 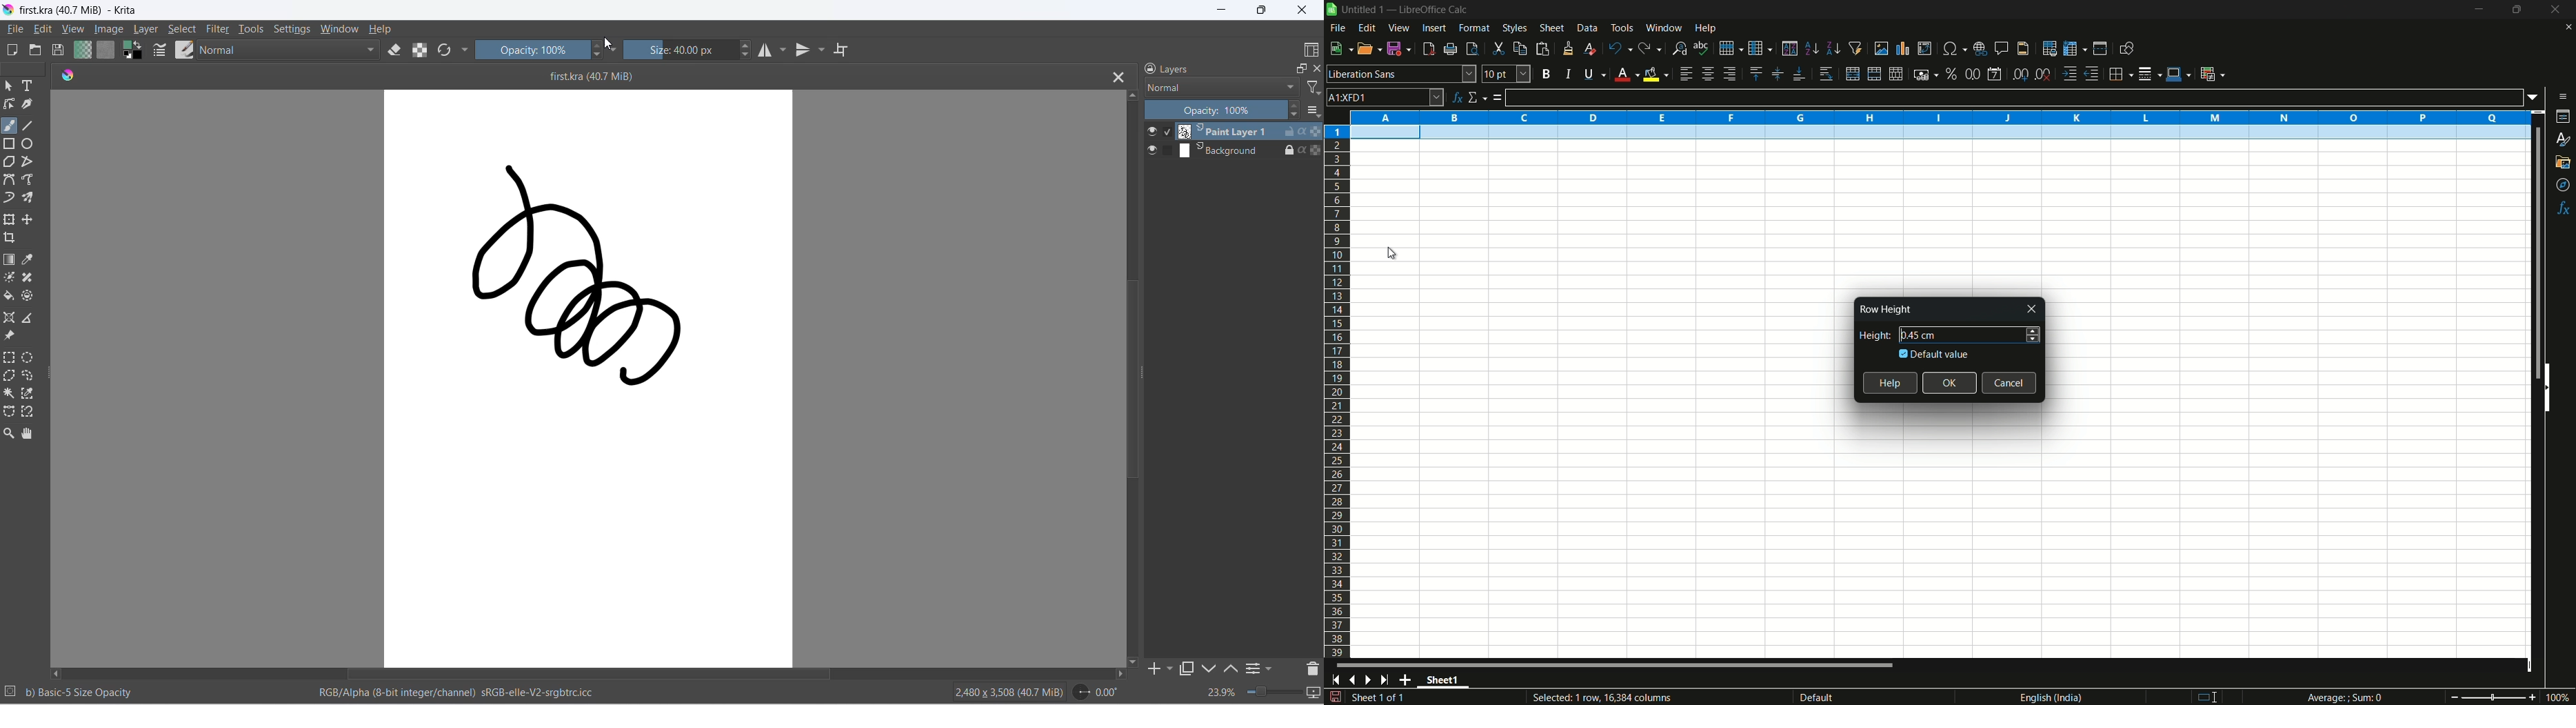 I want to click on canvas, so click(x=1225, y=150).